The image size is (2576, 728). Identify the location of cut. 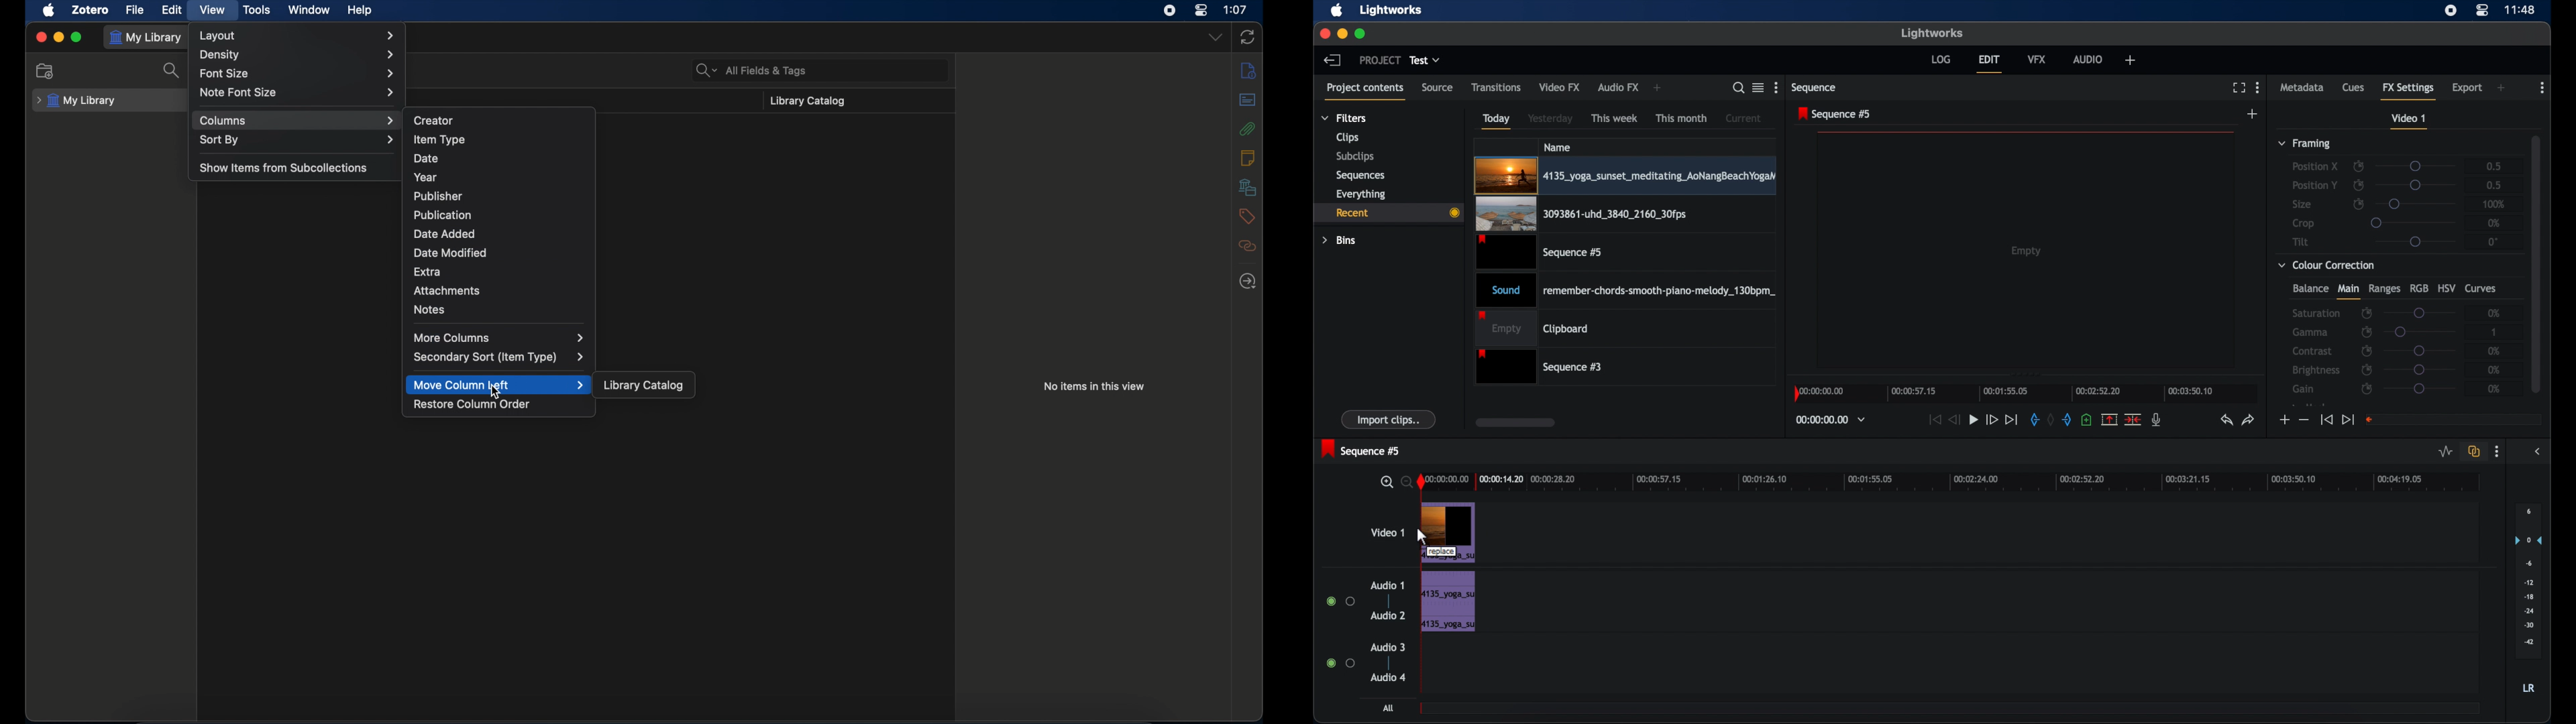
(2133, 419).